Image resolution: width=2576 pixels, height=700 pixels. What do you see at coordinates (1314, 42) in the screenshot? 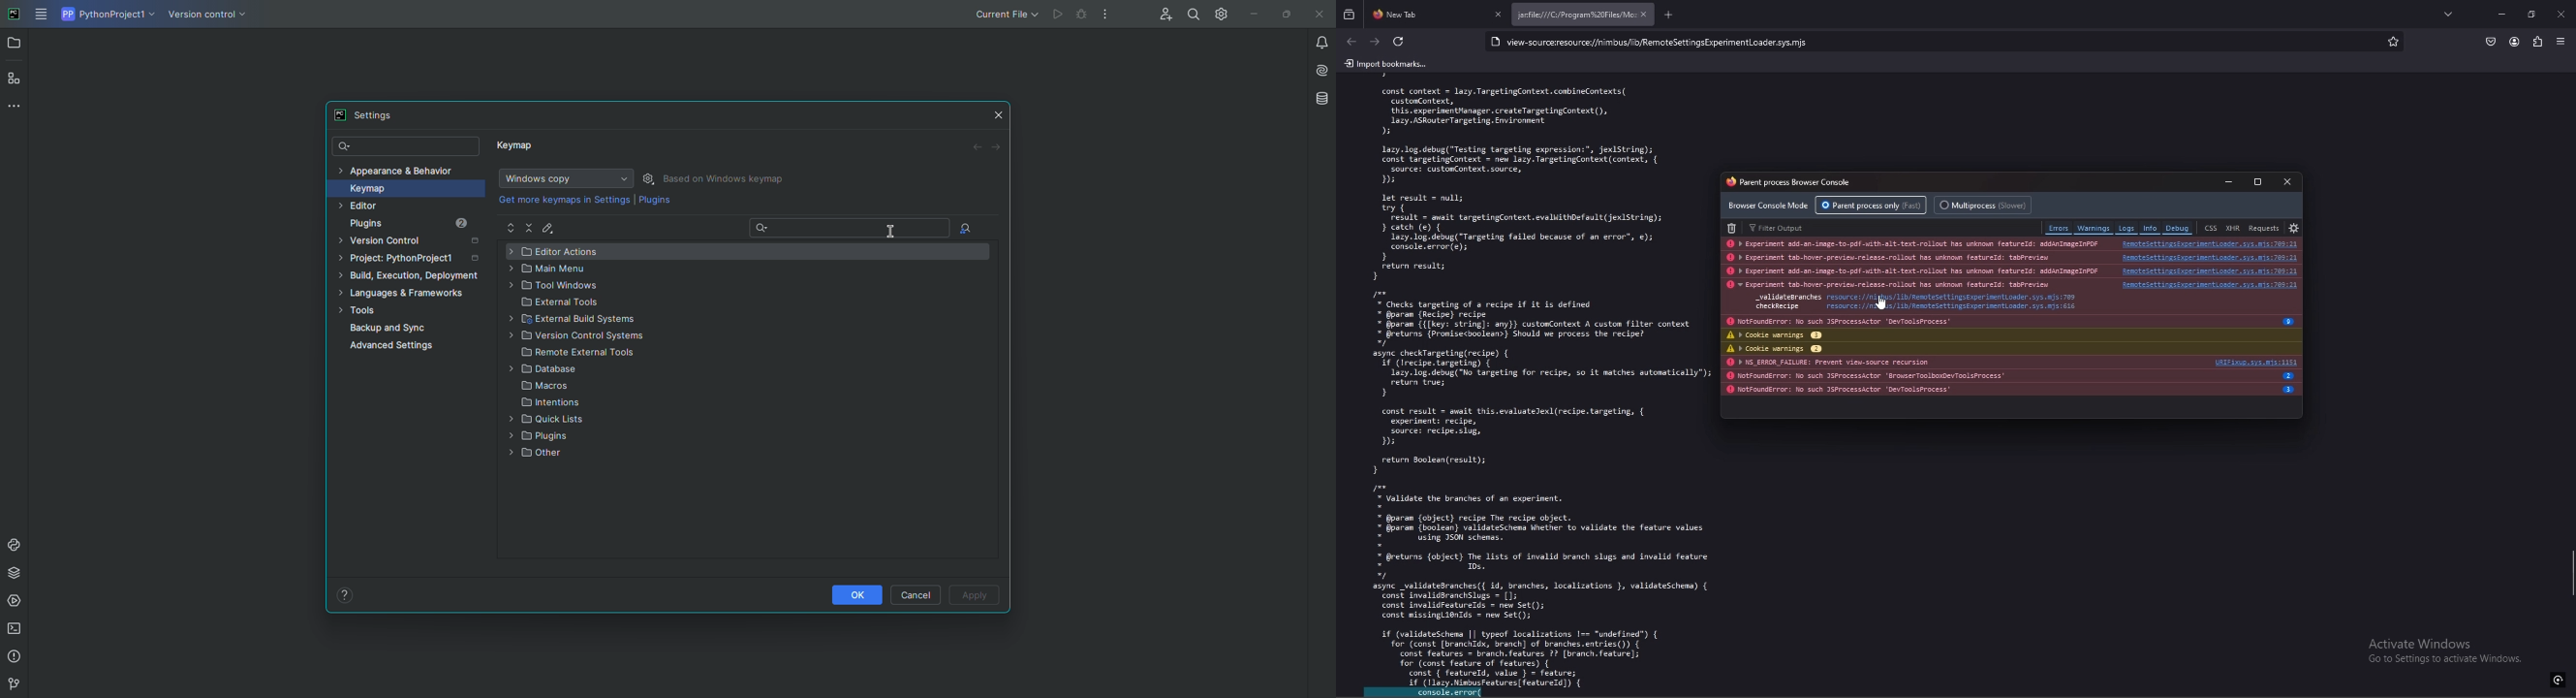
I see `Notifications` at bounding box center [1314, 42].